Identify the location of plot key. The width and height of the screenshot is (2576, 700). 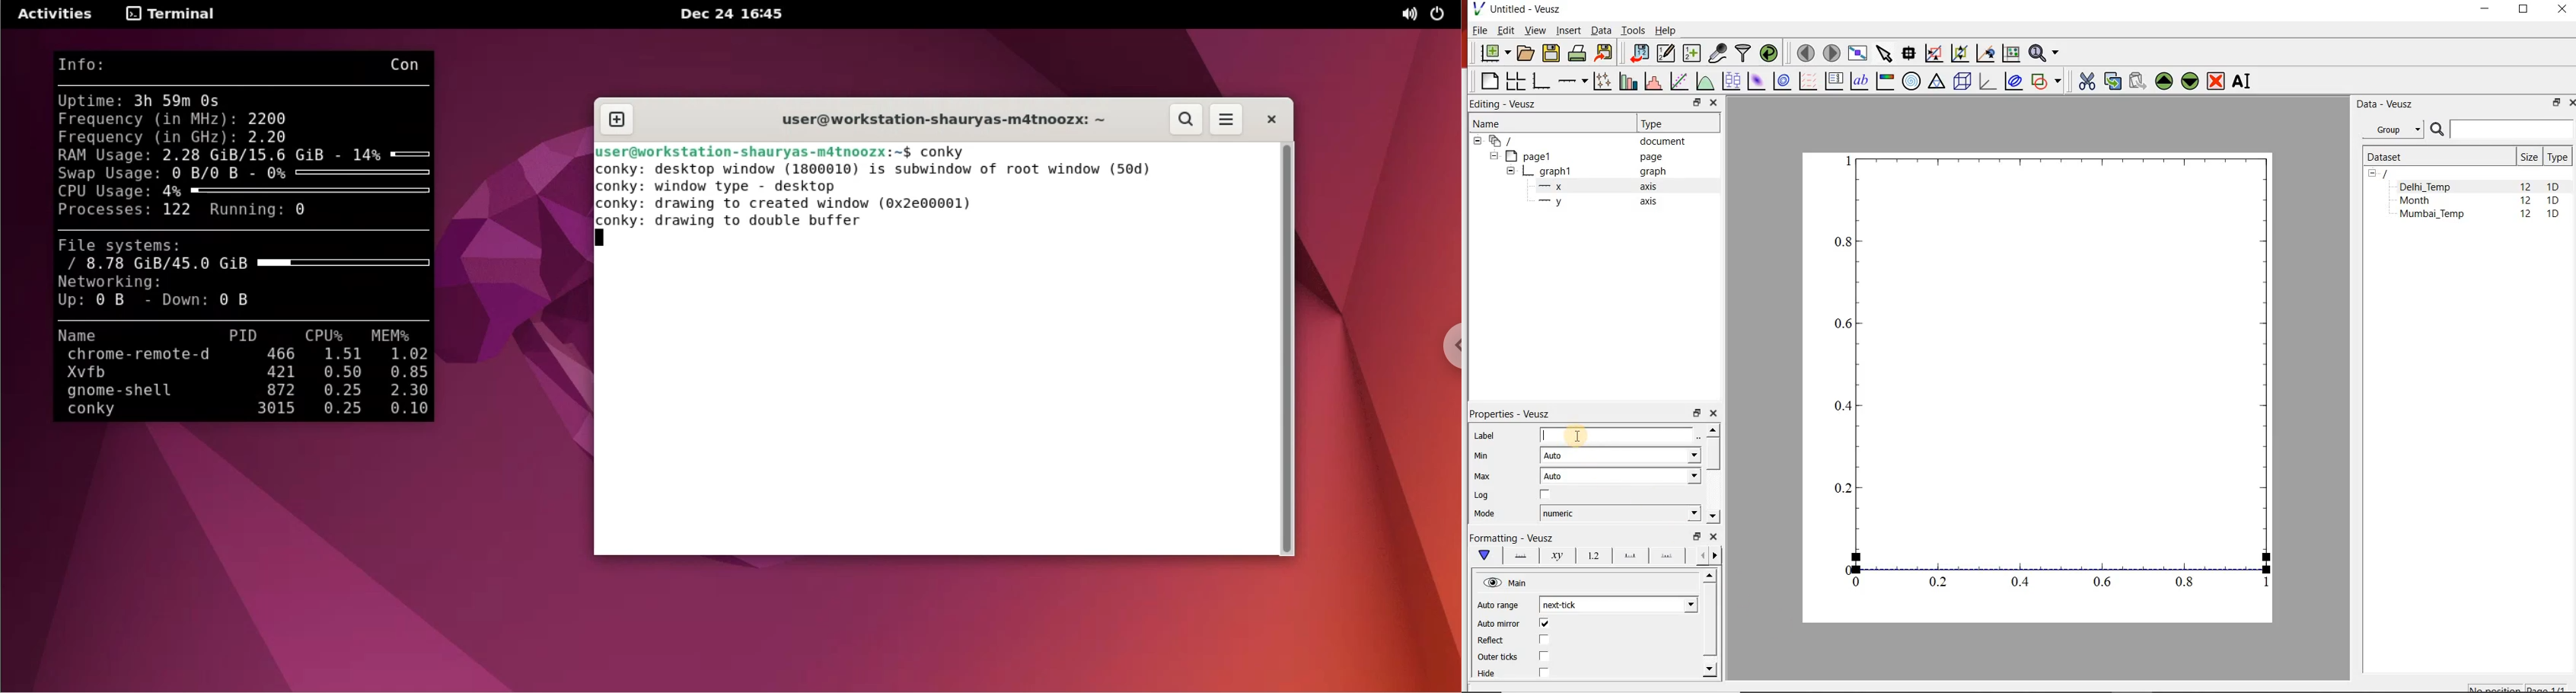
(1833, 82).